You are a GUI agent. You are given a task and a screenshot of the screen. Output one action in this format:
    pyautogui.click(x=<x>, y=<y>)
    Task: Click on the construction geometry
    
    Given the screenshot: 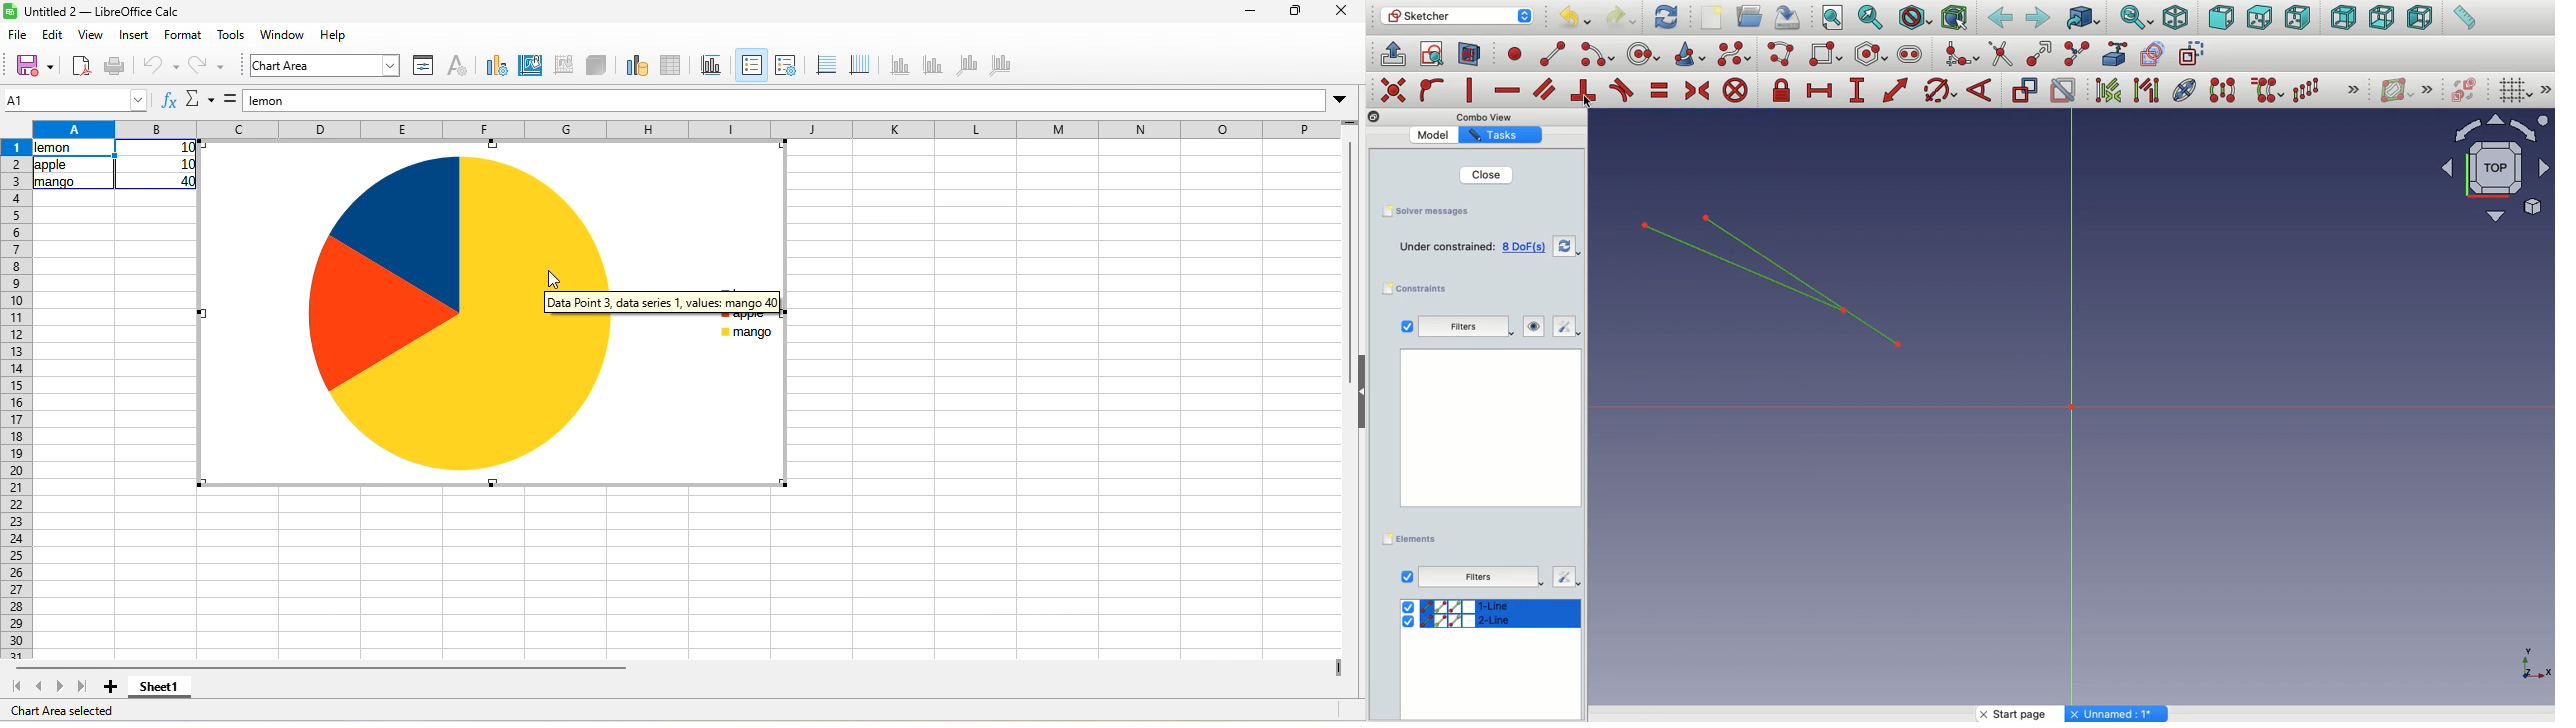 What is the action you would take?
    pyautogui.click(x=2195, y=55)
    